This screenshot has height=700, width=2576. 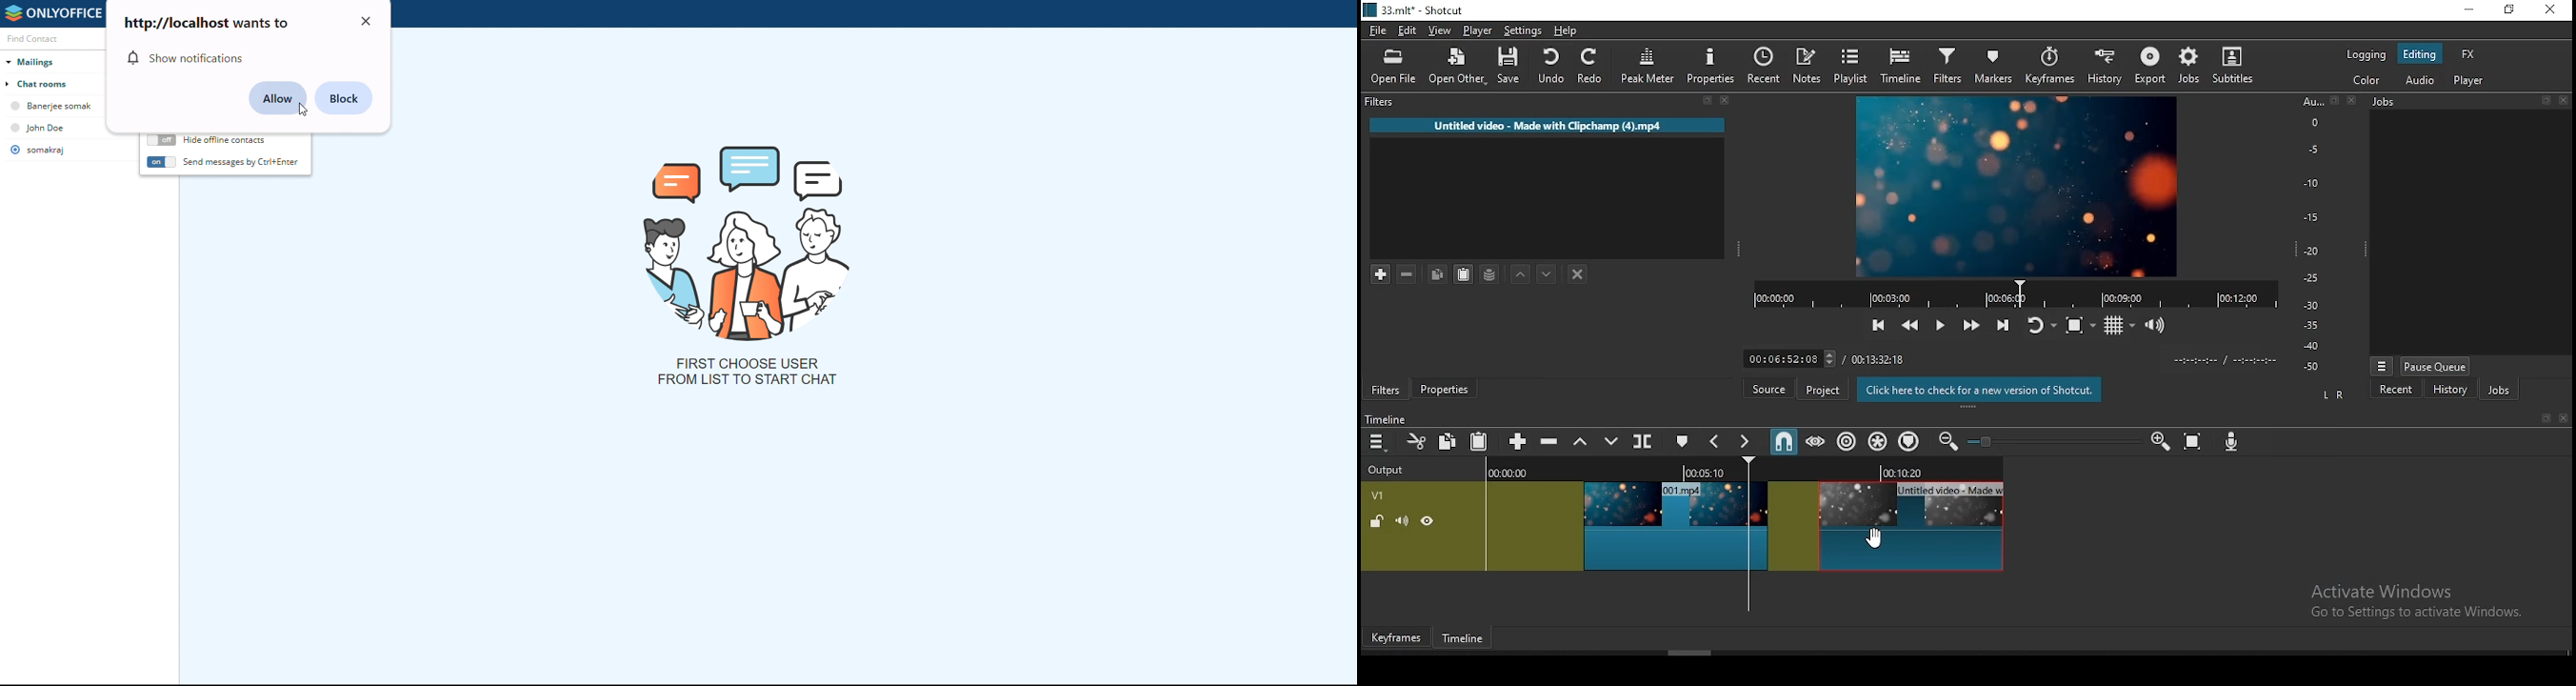 I want to click on subtitle, so click(x=2232, y=67).